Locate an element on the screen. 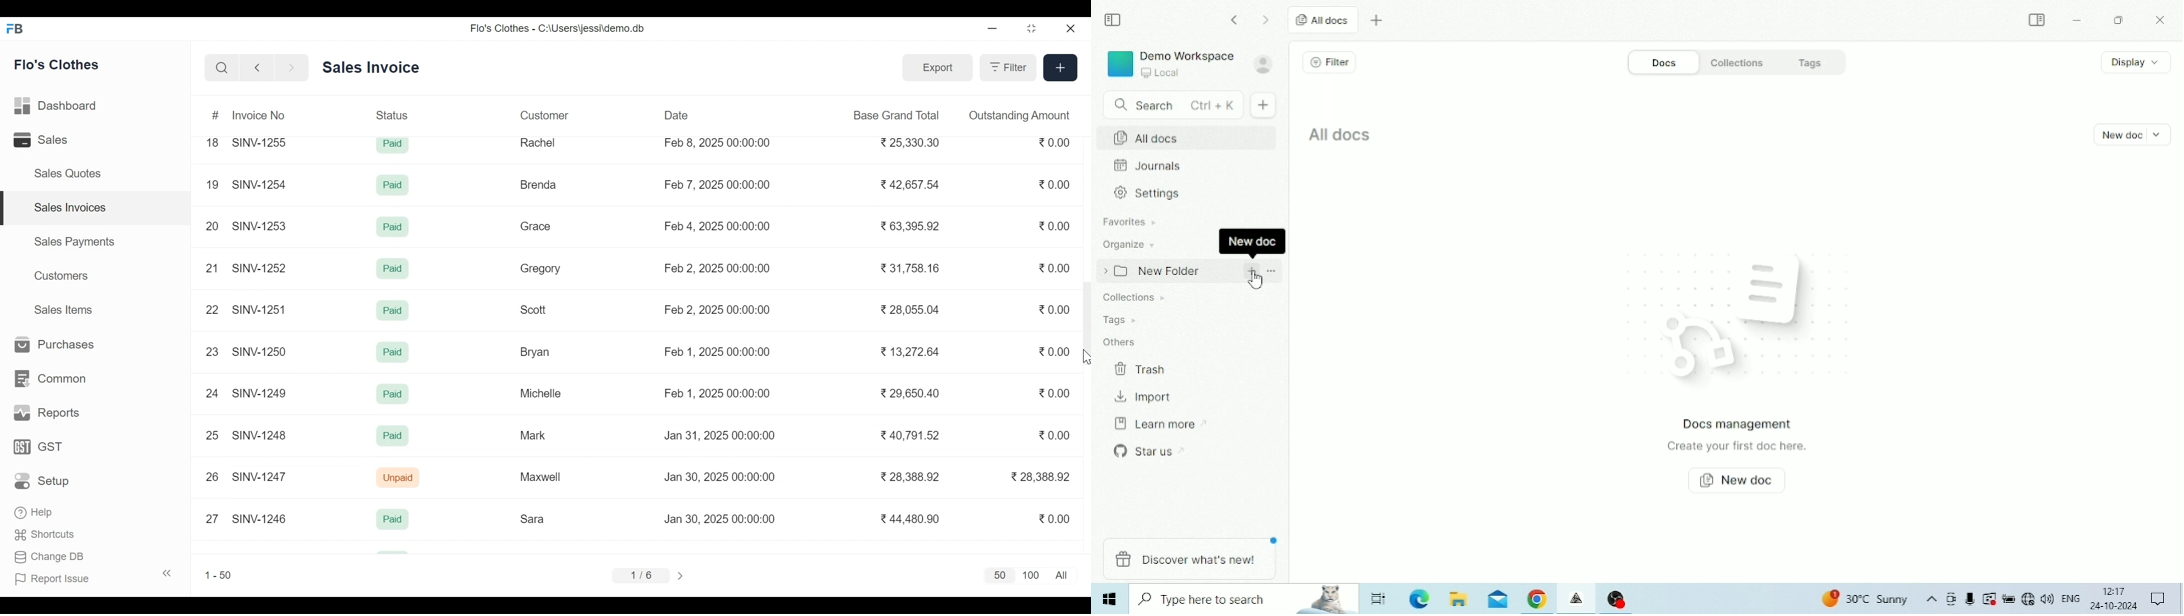  Show hidden icons is located at coordinates (1932, 600).